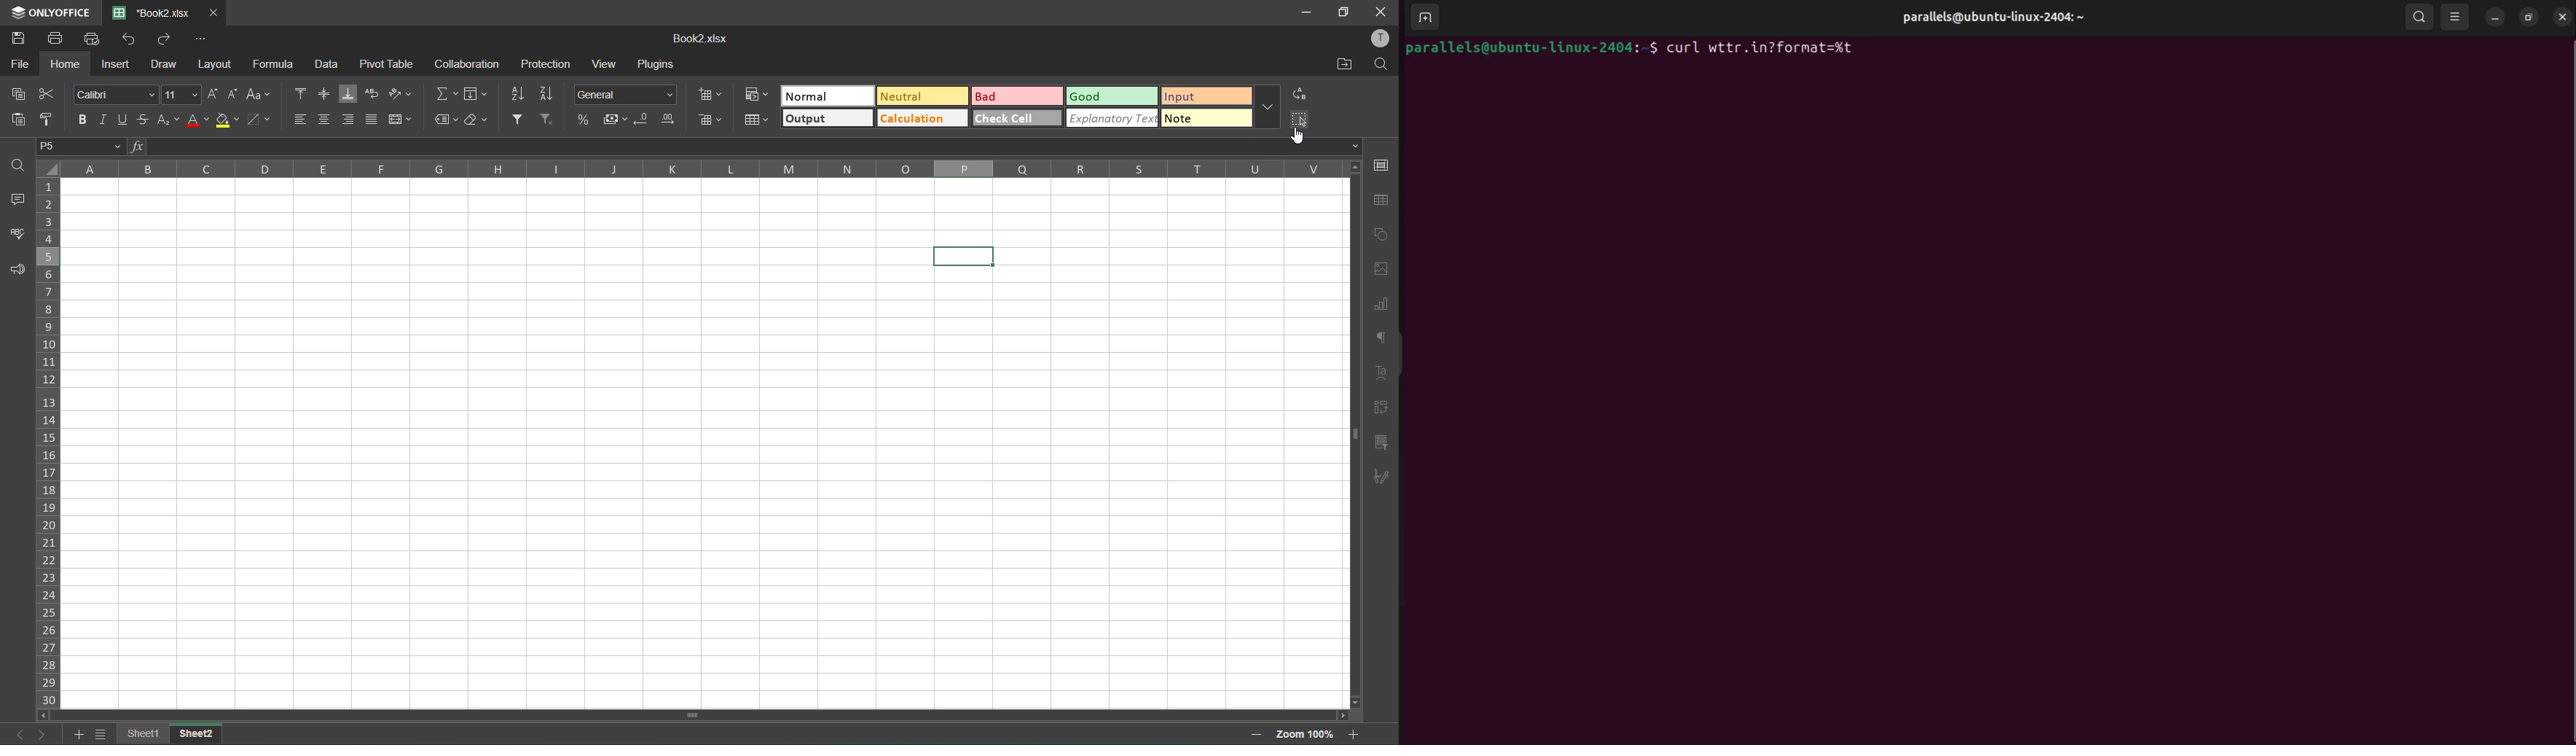  What do you see at coordinates (211, 95) in the screenshot?
I see `increment size` at bounding box center [211, 95].